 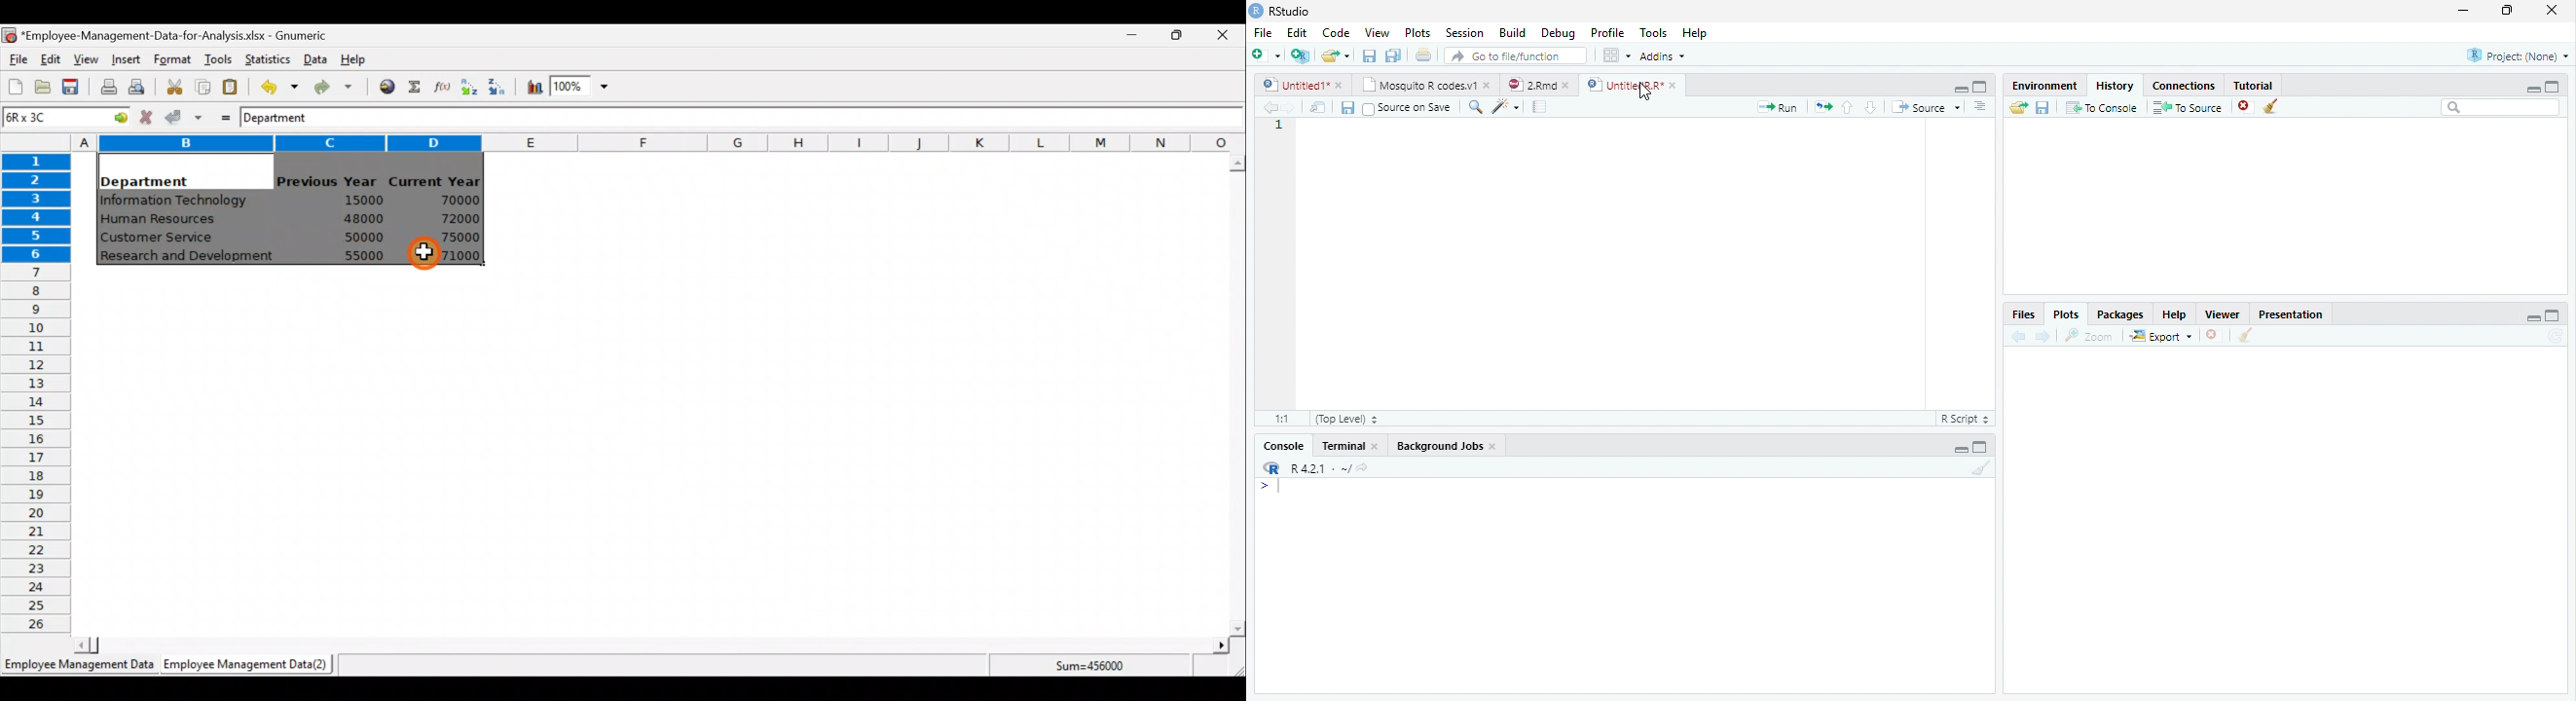 I want to click on To Console, so click(x=2103, y=107).